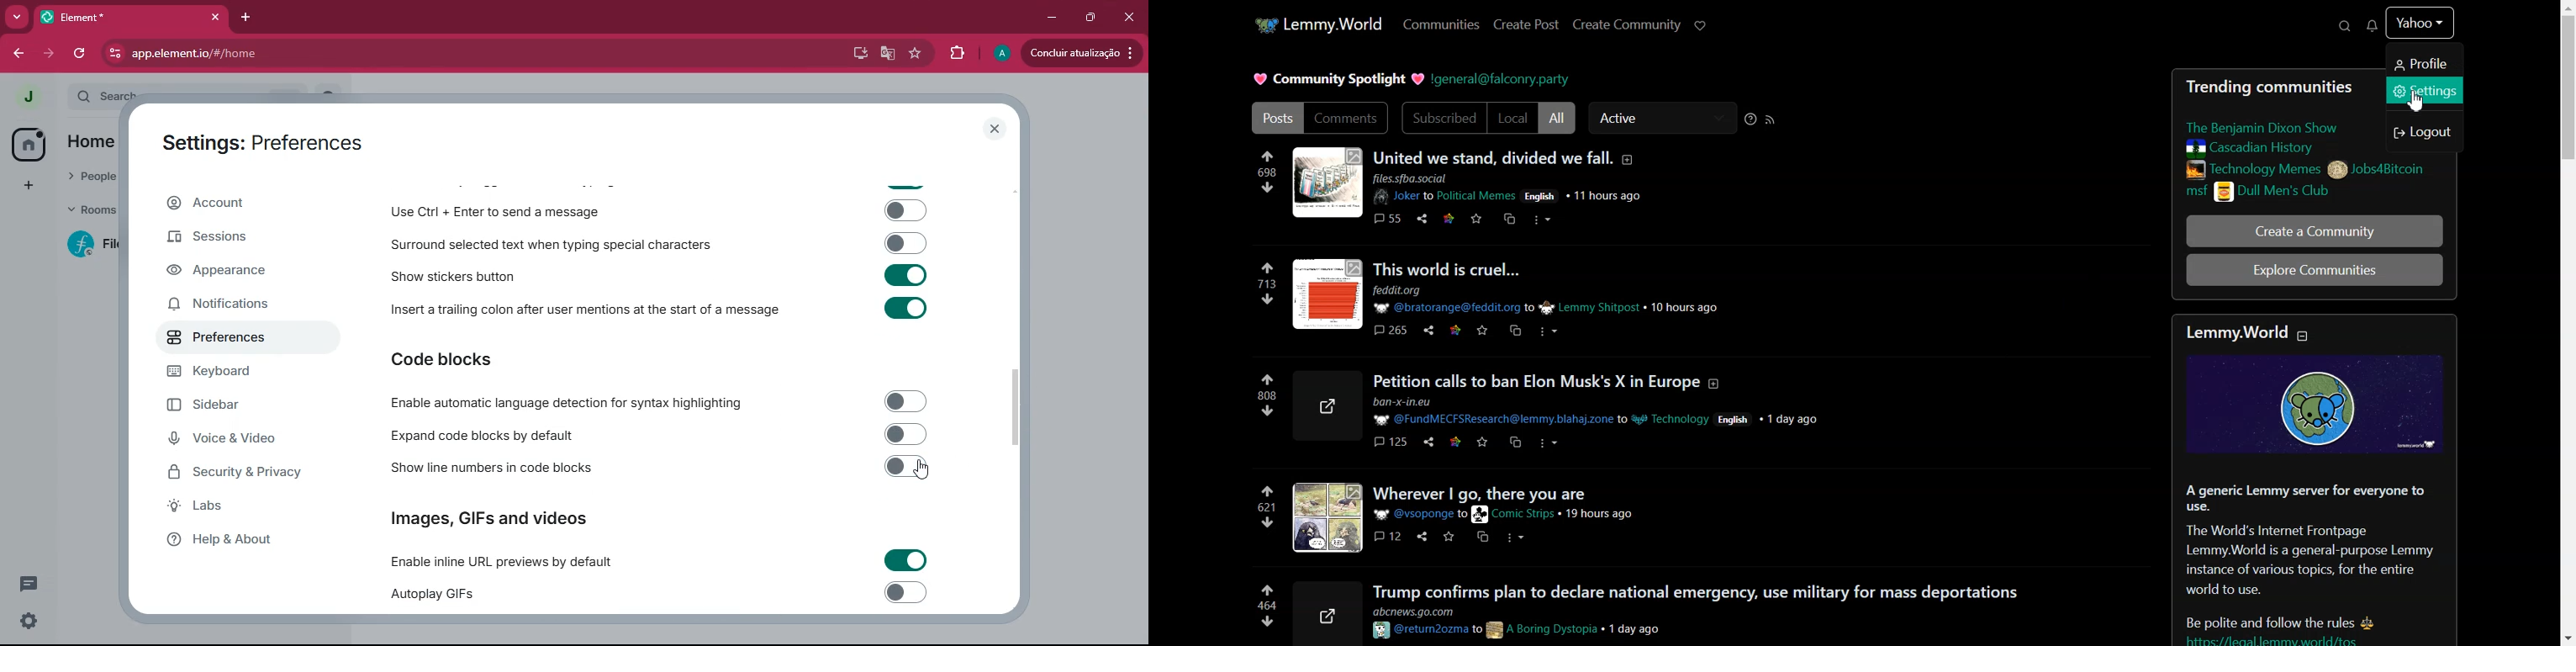 The height and width of the screenshot is (672, 2576). What do you see at coordinates (29, 187) in the screenshot?
I see `more` at bounding box center [29, 187].